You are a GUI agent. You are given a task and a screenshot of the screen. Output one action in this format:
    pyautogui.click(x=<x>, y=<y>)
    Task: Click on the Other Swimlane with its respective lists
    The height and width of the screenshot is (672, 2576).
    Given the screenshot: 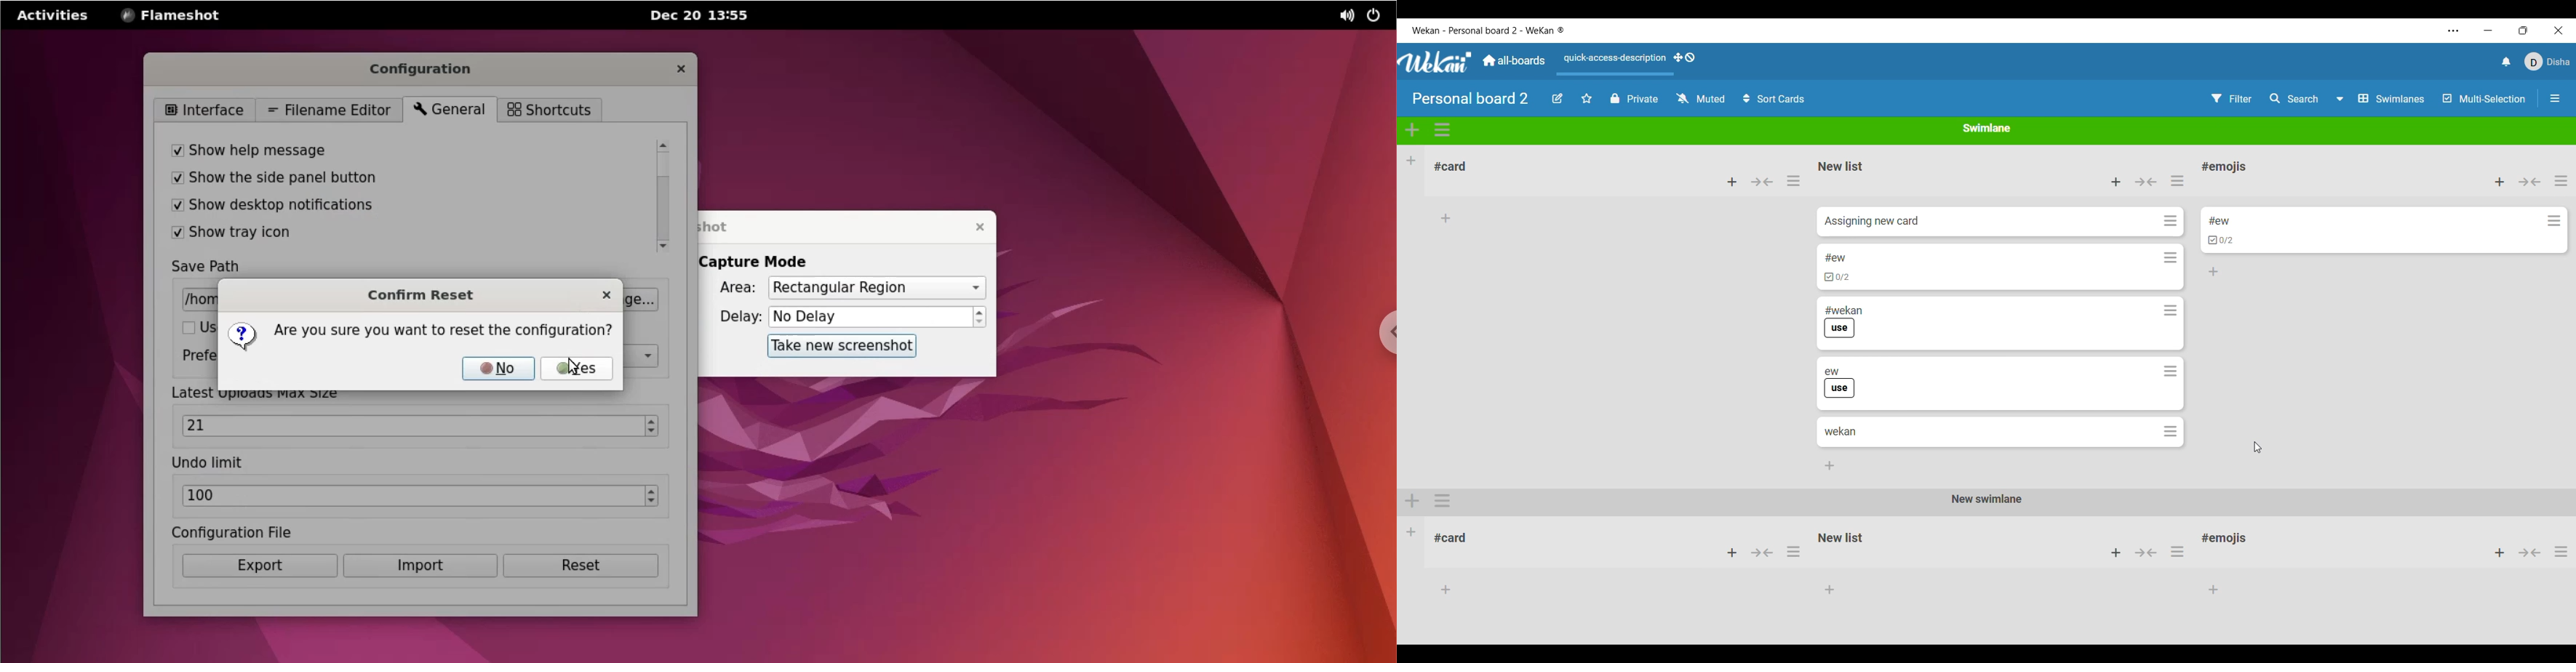 What is the action you would take?
    pyautogui.click(x=1985, y=526)
    